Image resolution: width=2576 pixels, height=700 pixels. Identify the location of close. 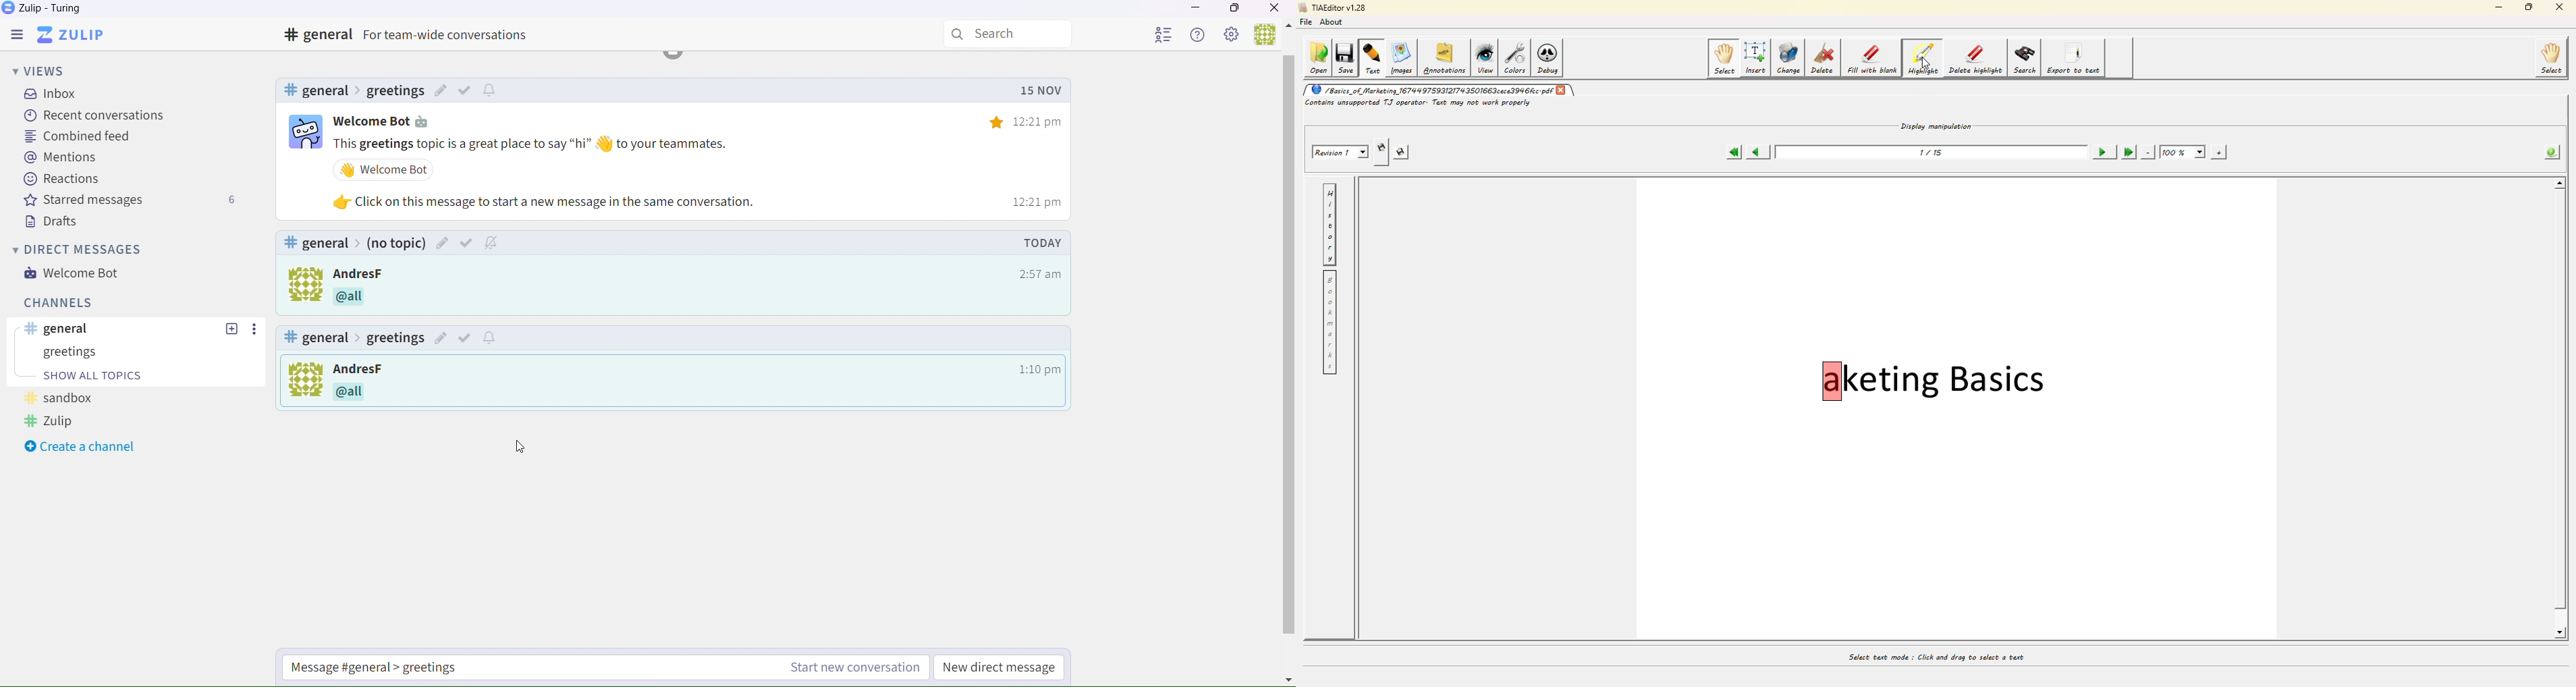
(1563, 91).